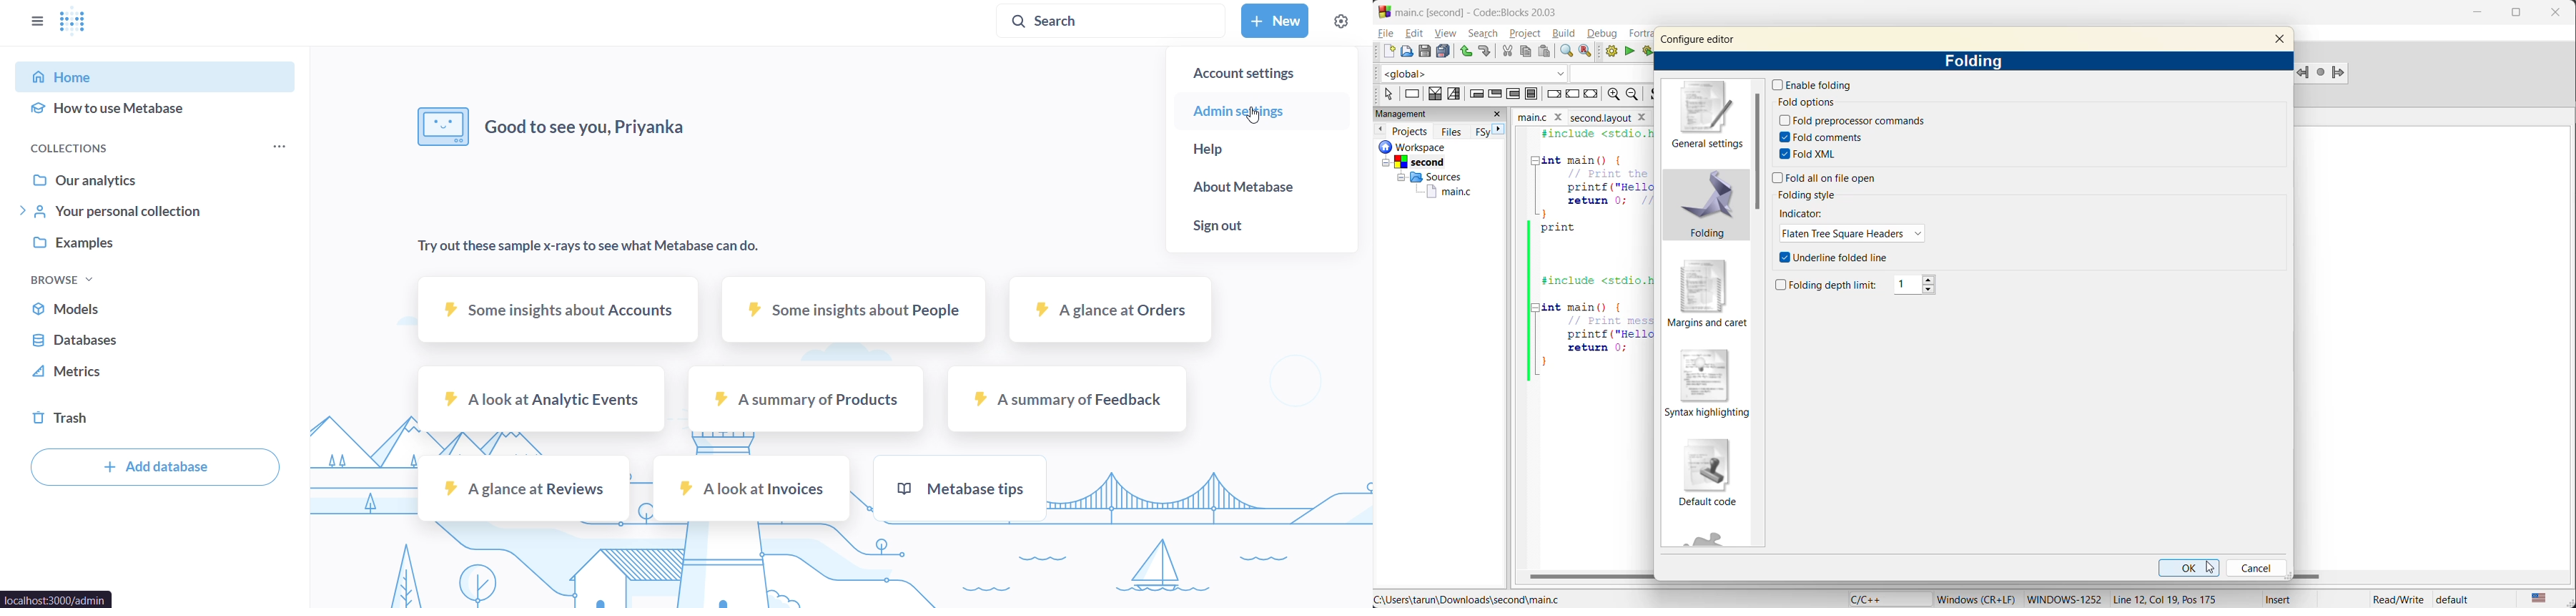  I want to click on close, so click(2557, 13).